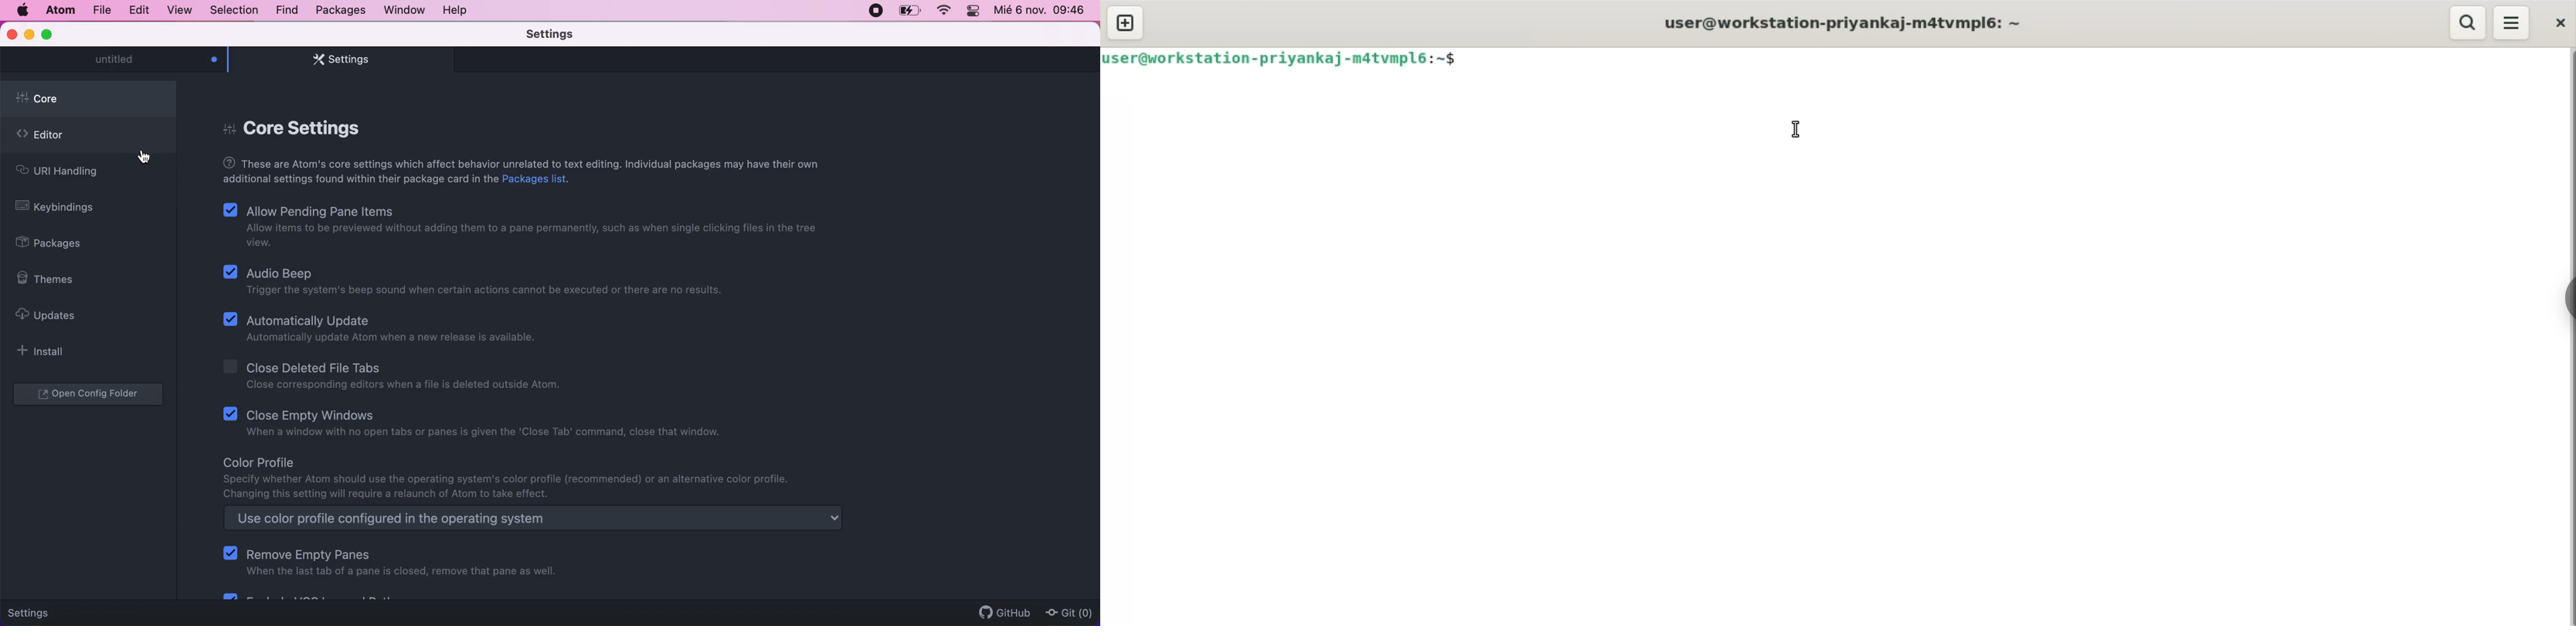 This screenshot has width=2576, height=644. Describe the element at coordinates (404, 10) in the screenshot. I see `window` at that location.